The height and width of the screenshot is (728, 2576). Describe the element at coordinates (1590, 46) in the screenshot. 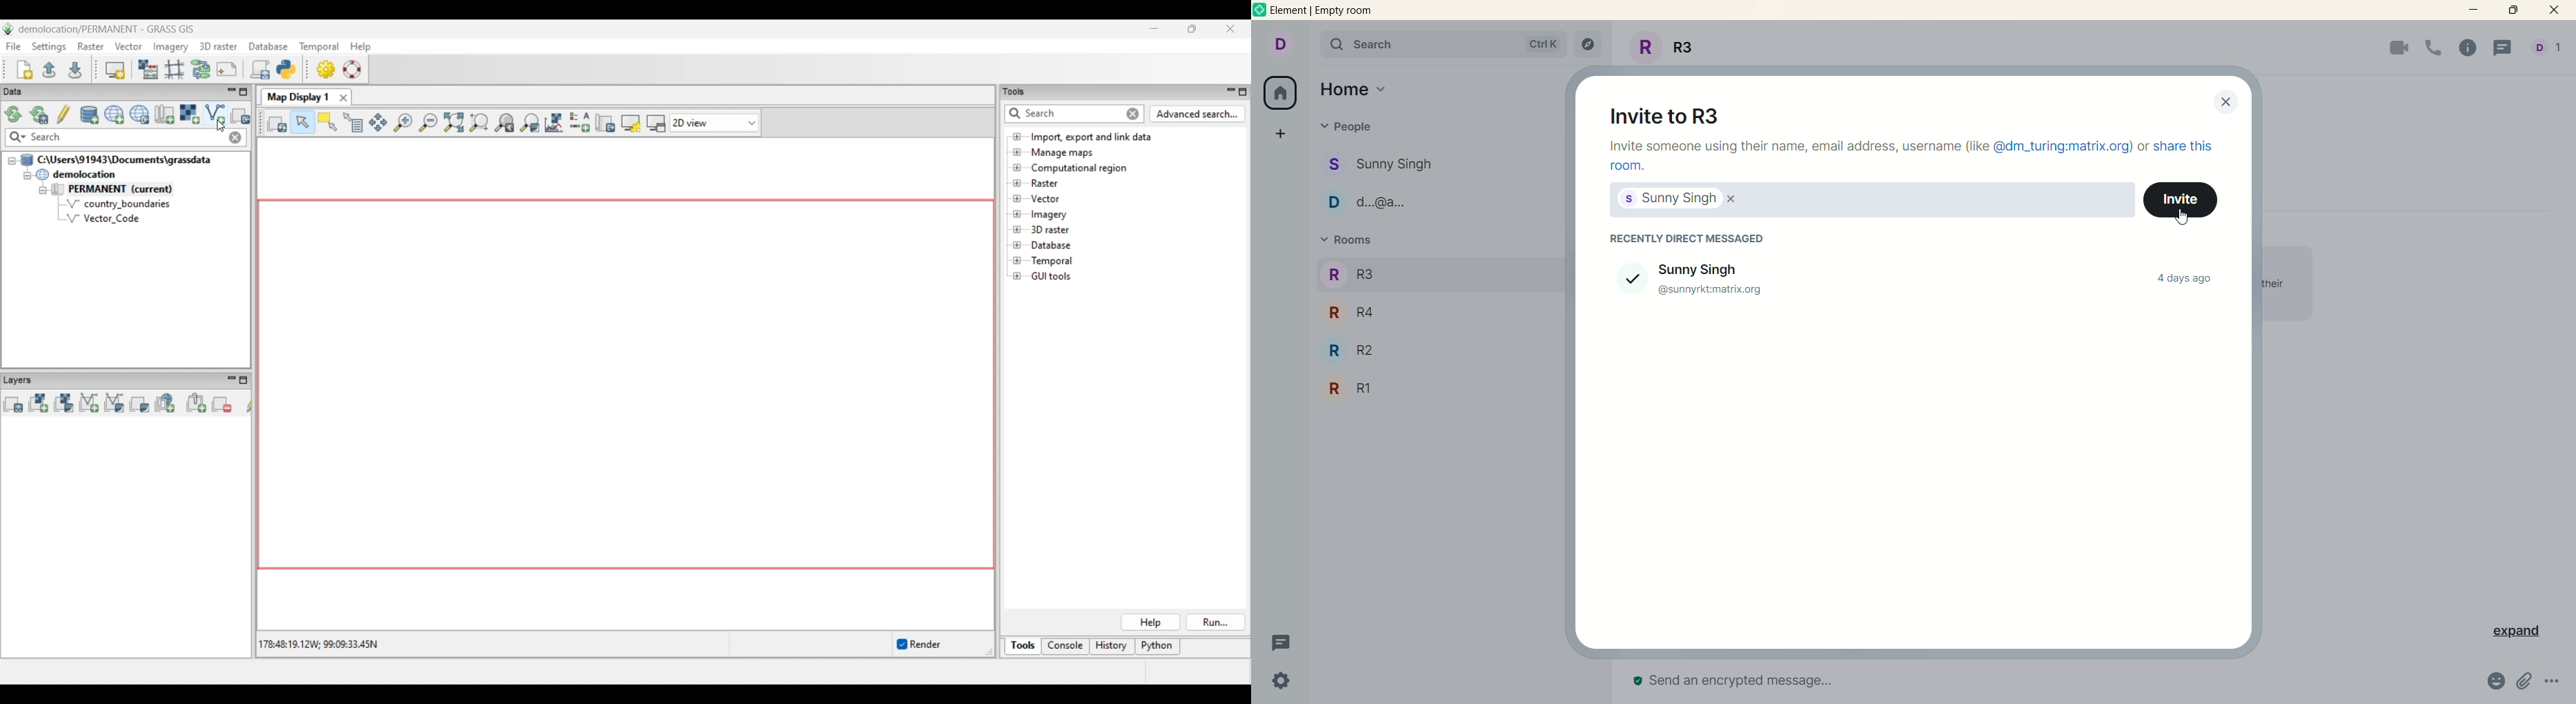

I see `explore rooms` at that location.